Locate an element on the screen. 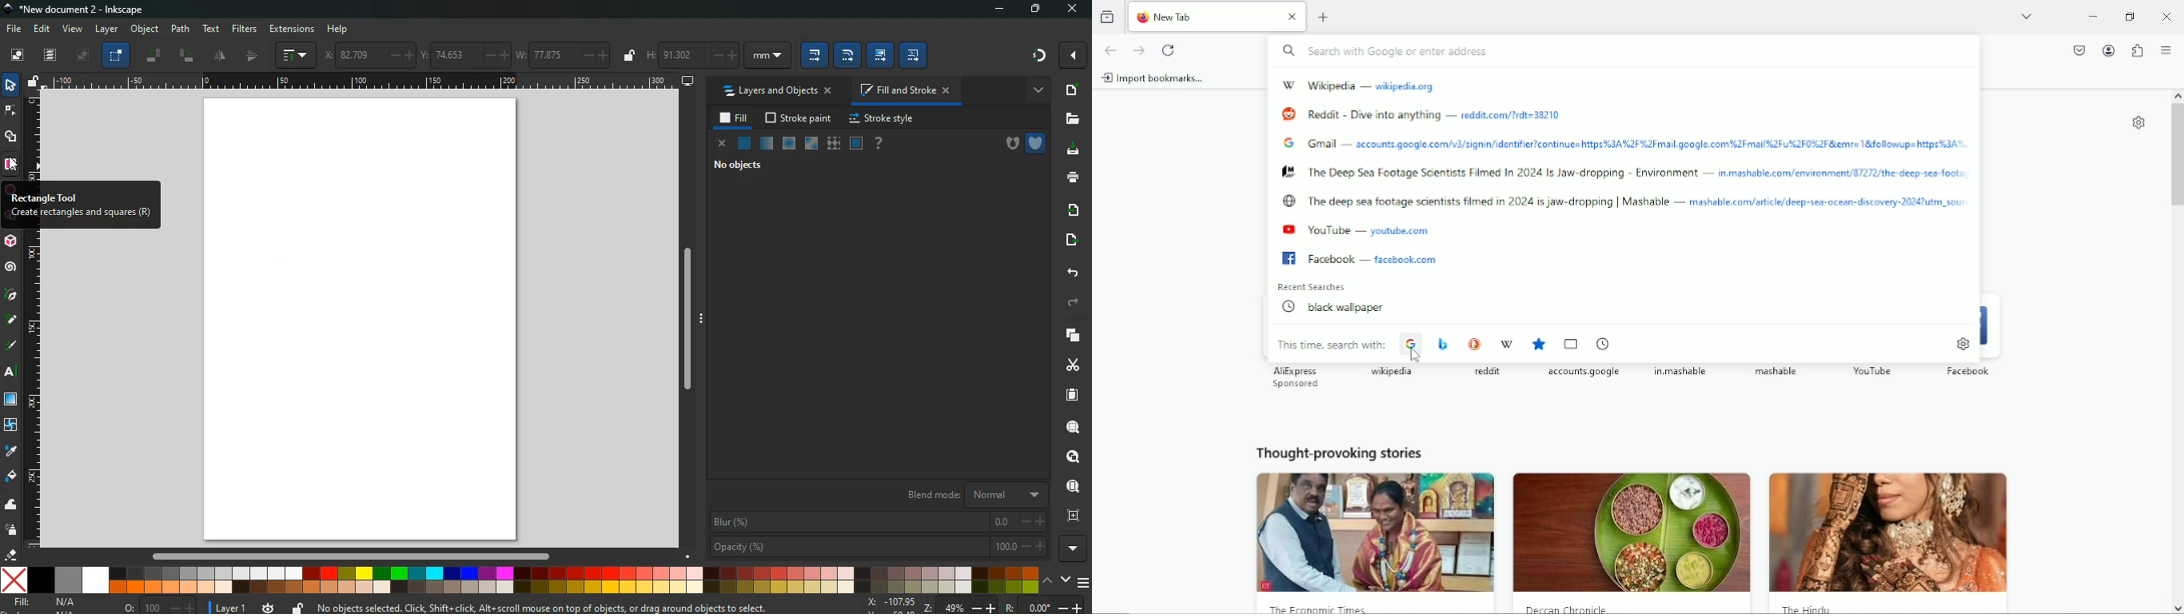 The image size is (2184, 616). y is located at coordinates (464, 56).